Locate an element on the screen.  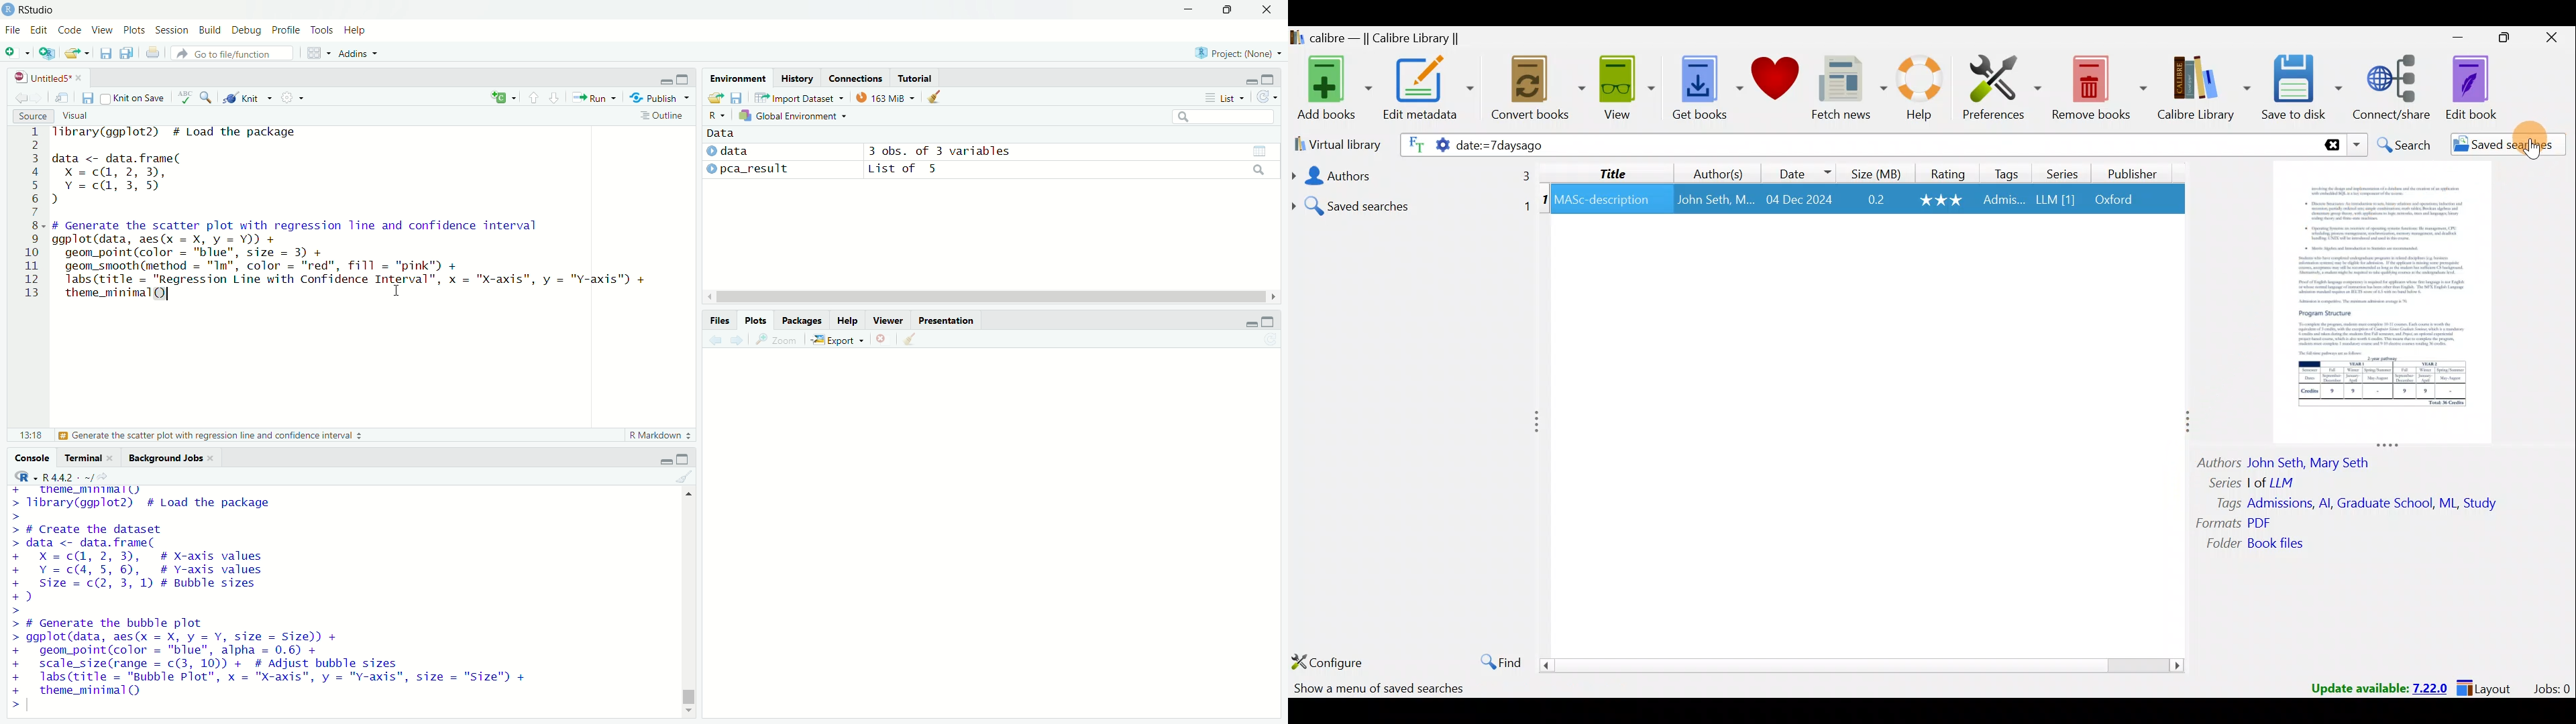
Viewer is located at coordinates (888, 320).